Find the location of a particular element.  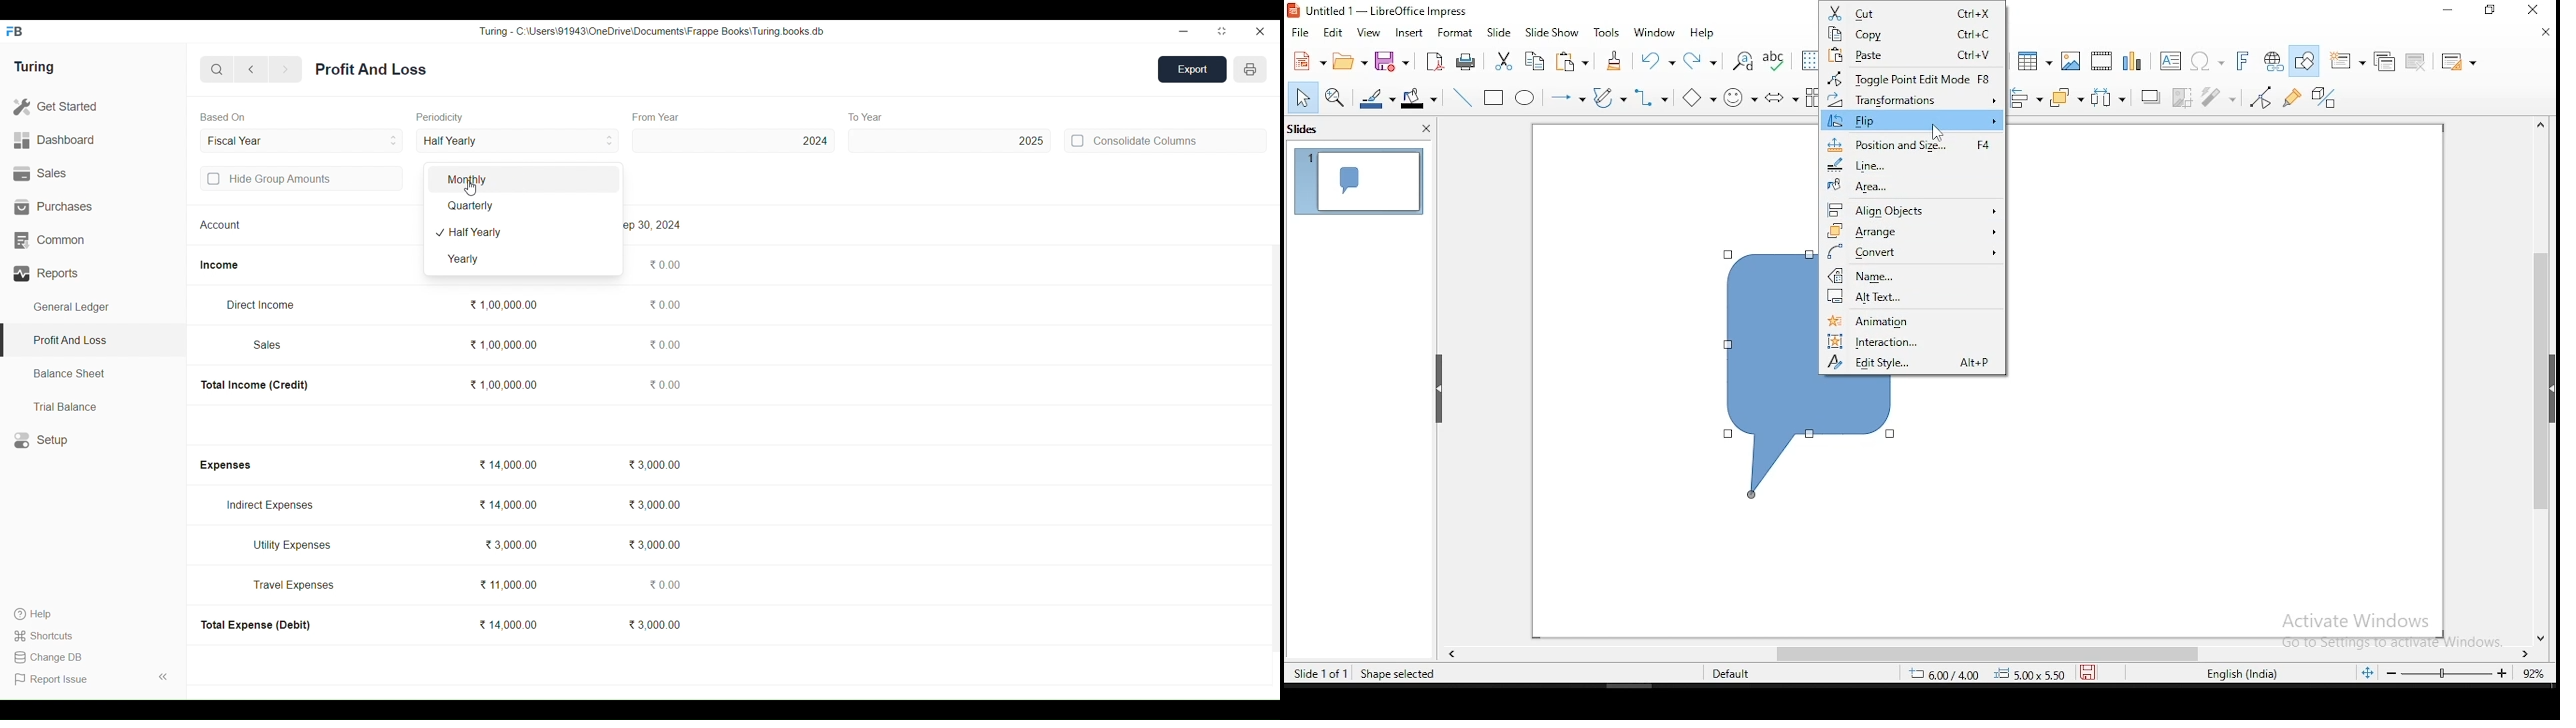

slide 1 of 1 is located at coordinates (1316, 674).